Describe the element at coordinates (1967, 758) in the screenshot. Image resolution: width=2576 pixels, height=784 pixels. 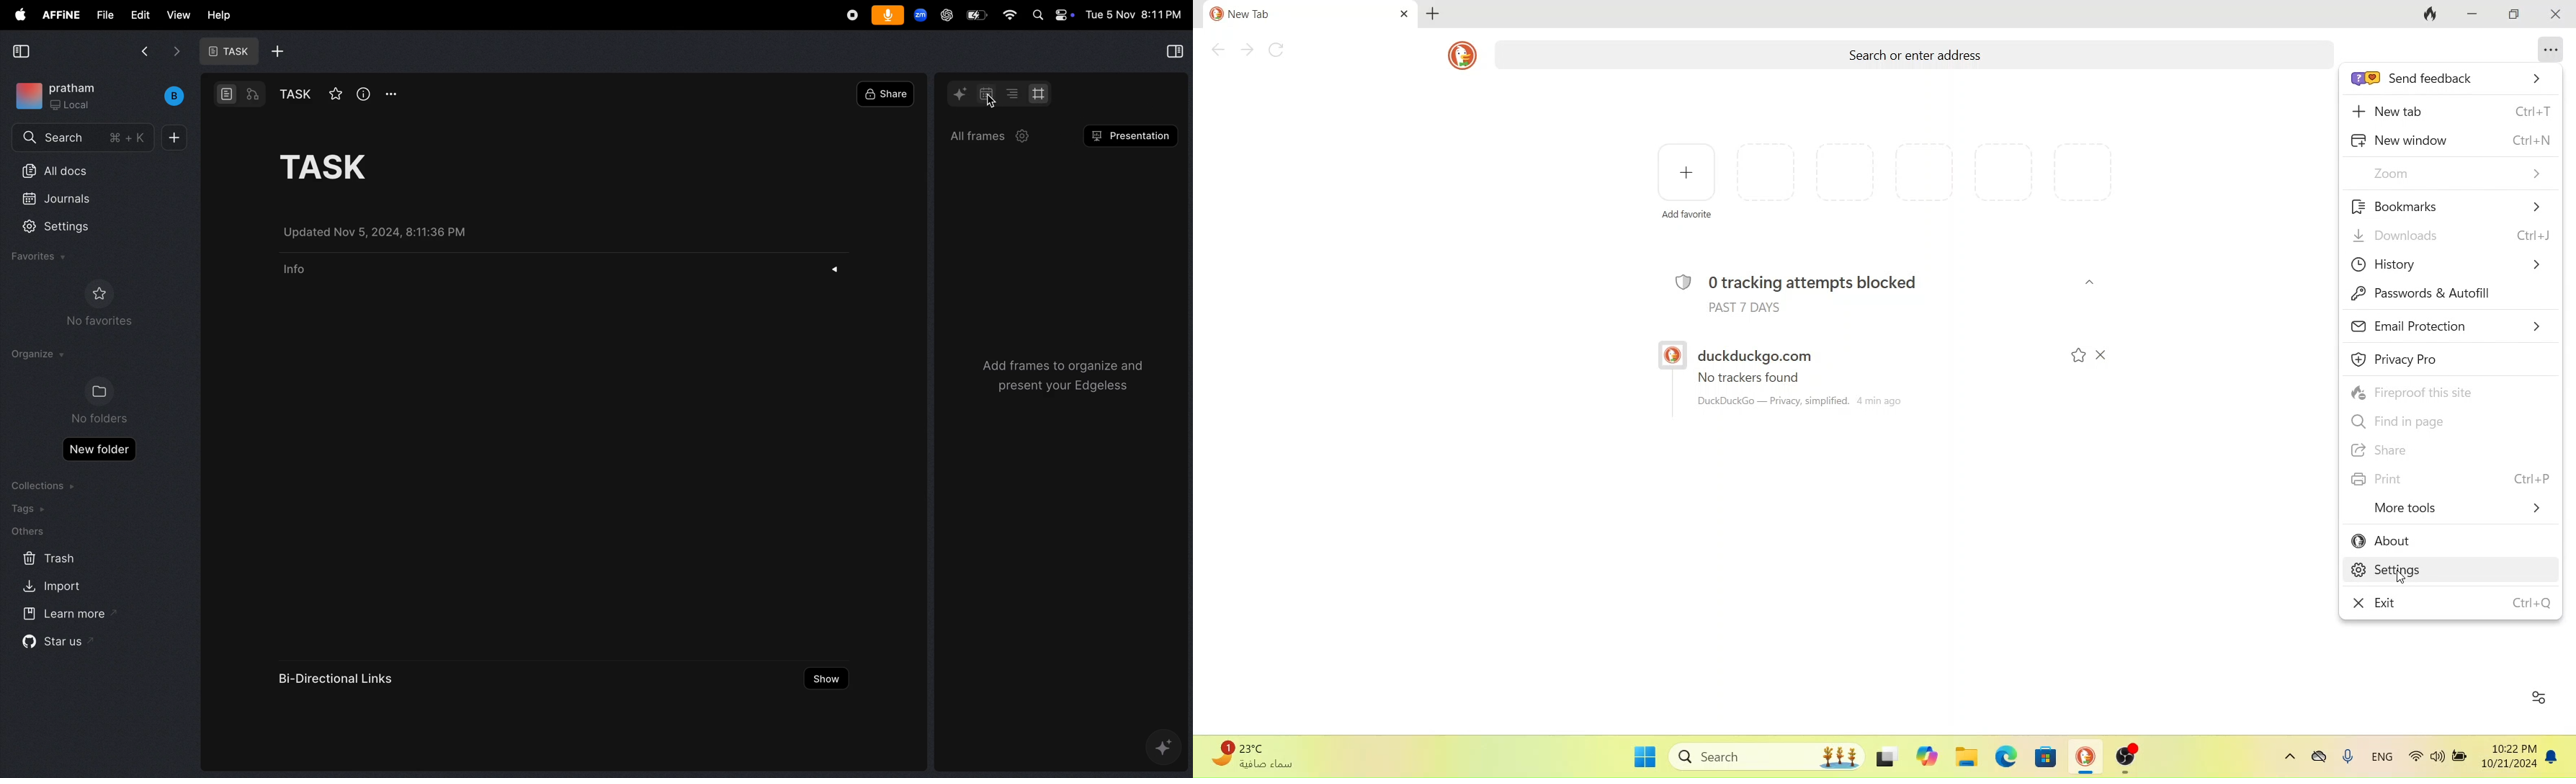
I see `file explorer` at that location.